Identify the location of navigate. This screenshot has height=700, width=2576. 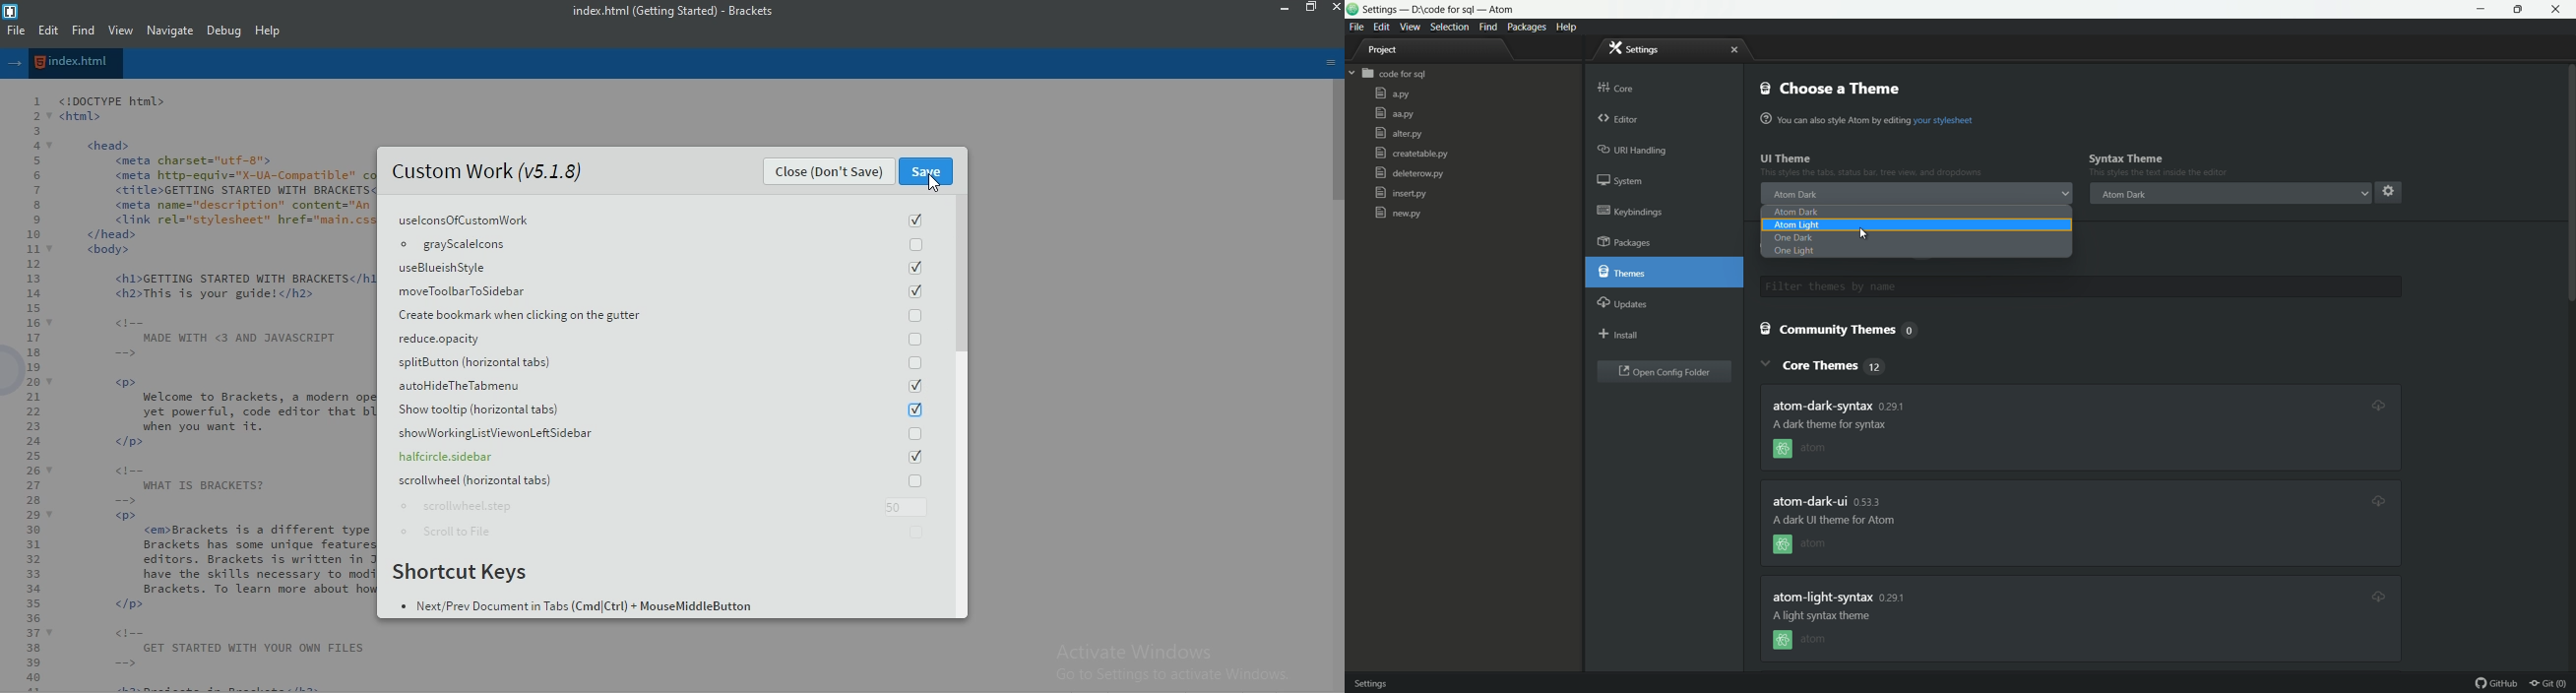
(171, 31).